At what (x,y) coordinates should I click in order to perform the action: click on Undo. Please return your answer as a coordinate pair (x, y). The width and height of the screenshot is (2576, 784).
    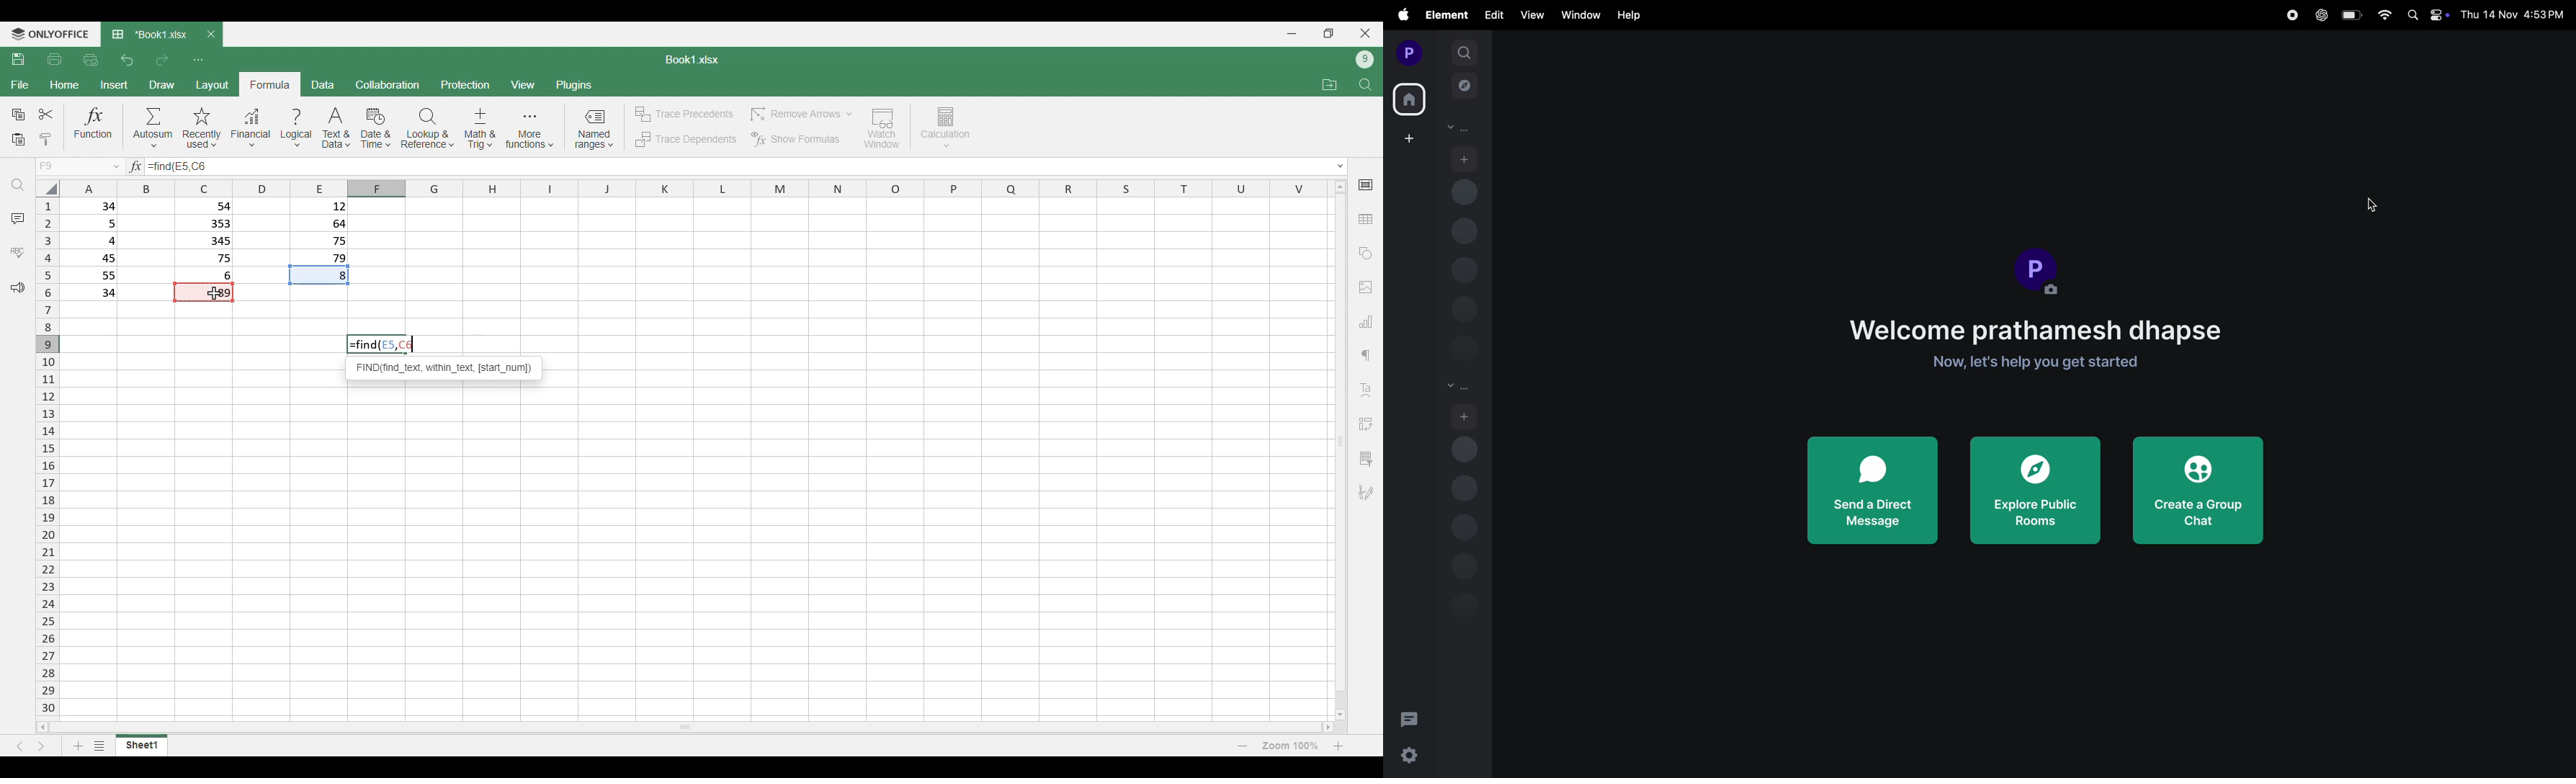
    Looking at the image, I should click on (128, 60).